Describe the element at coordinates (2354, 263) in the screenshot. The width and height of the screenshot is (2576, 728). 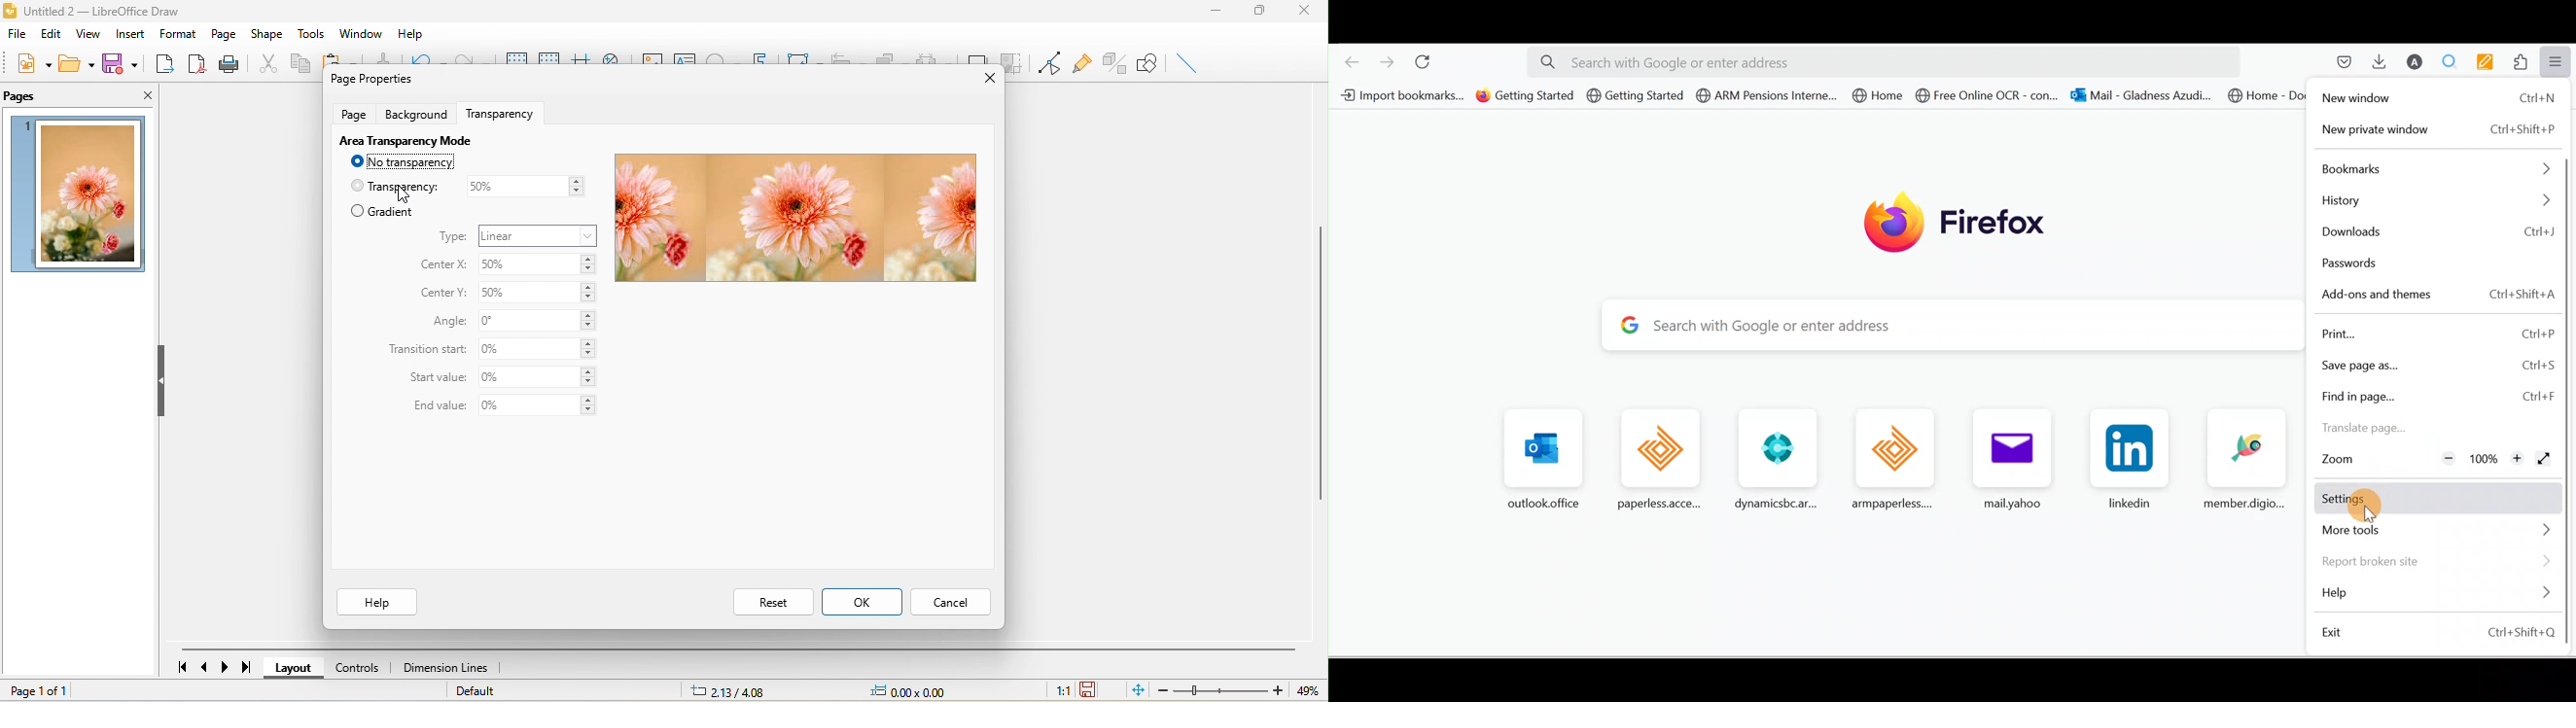
I see `Passwords` at that location.